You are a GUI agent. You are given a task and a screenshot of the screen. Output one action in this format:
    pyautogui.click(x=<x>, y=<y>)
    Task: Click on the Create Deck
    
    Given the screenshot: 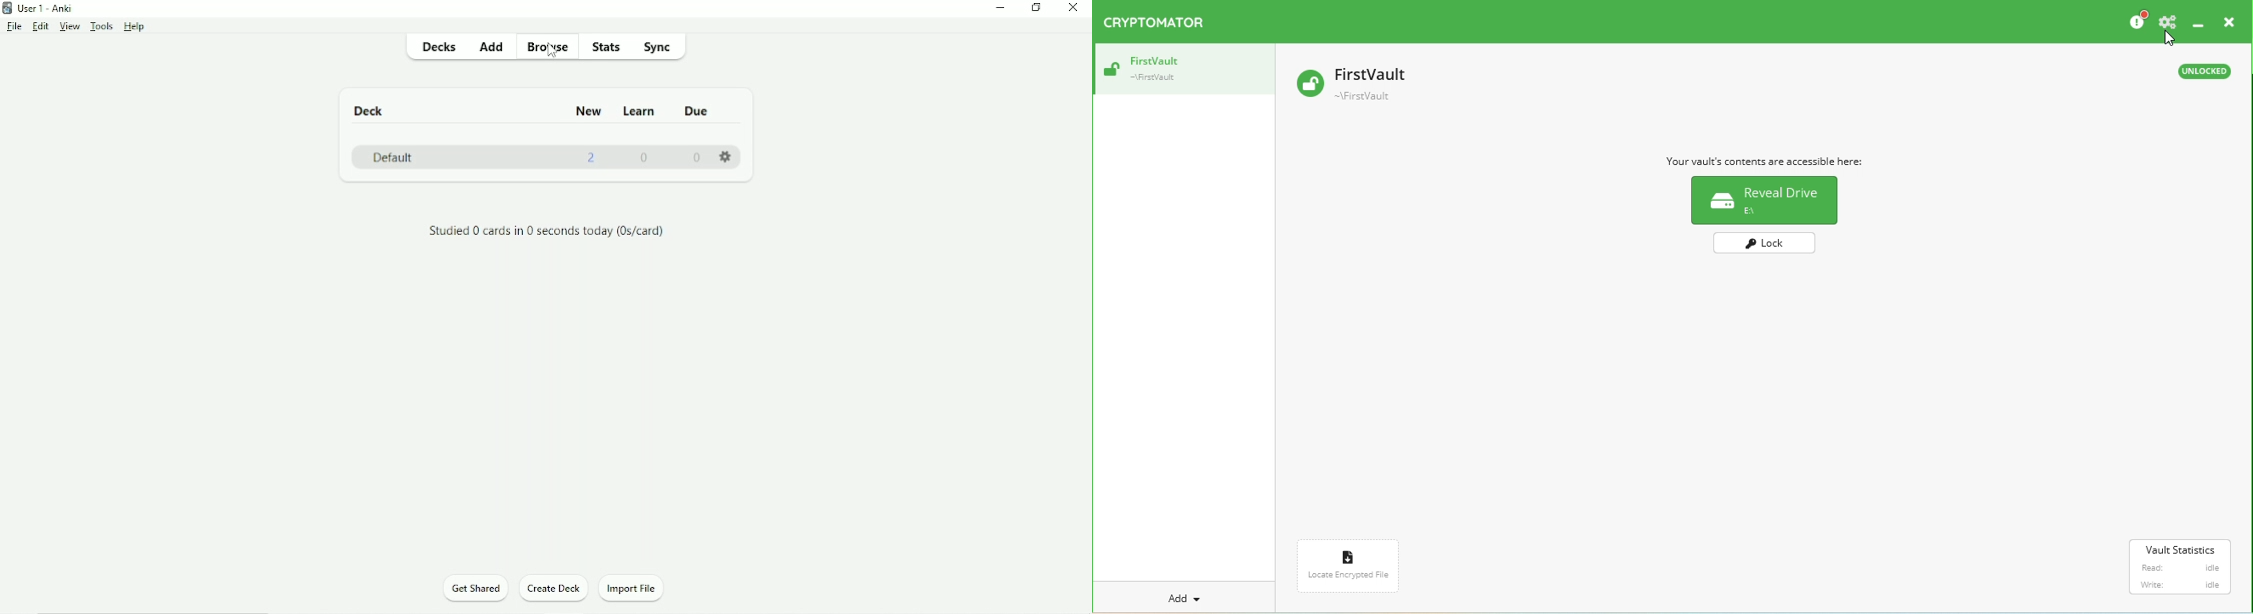 What is the action you would take?
    pyautogui.click(x=556, y=589)
    